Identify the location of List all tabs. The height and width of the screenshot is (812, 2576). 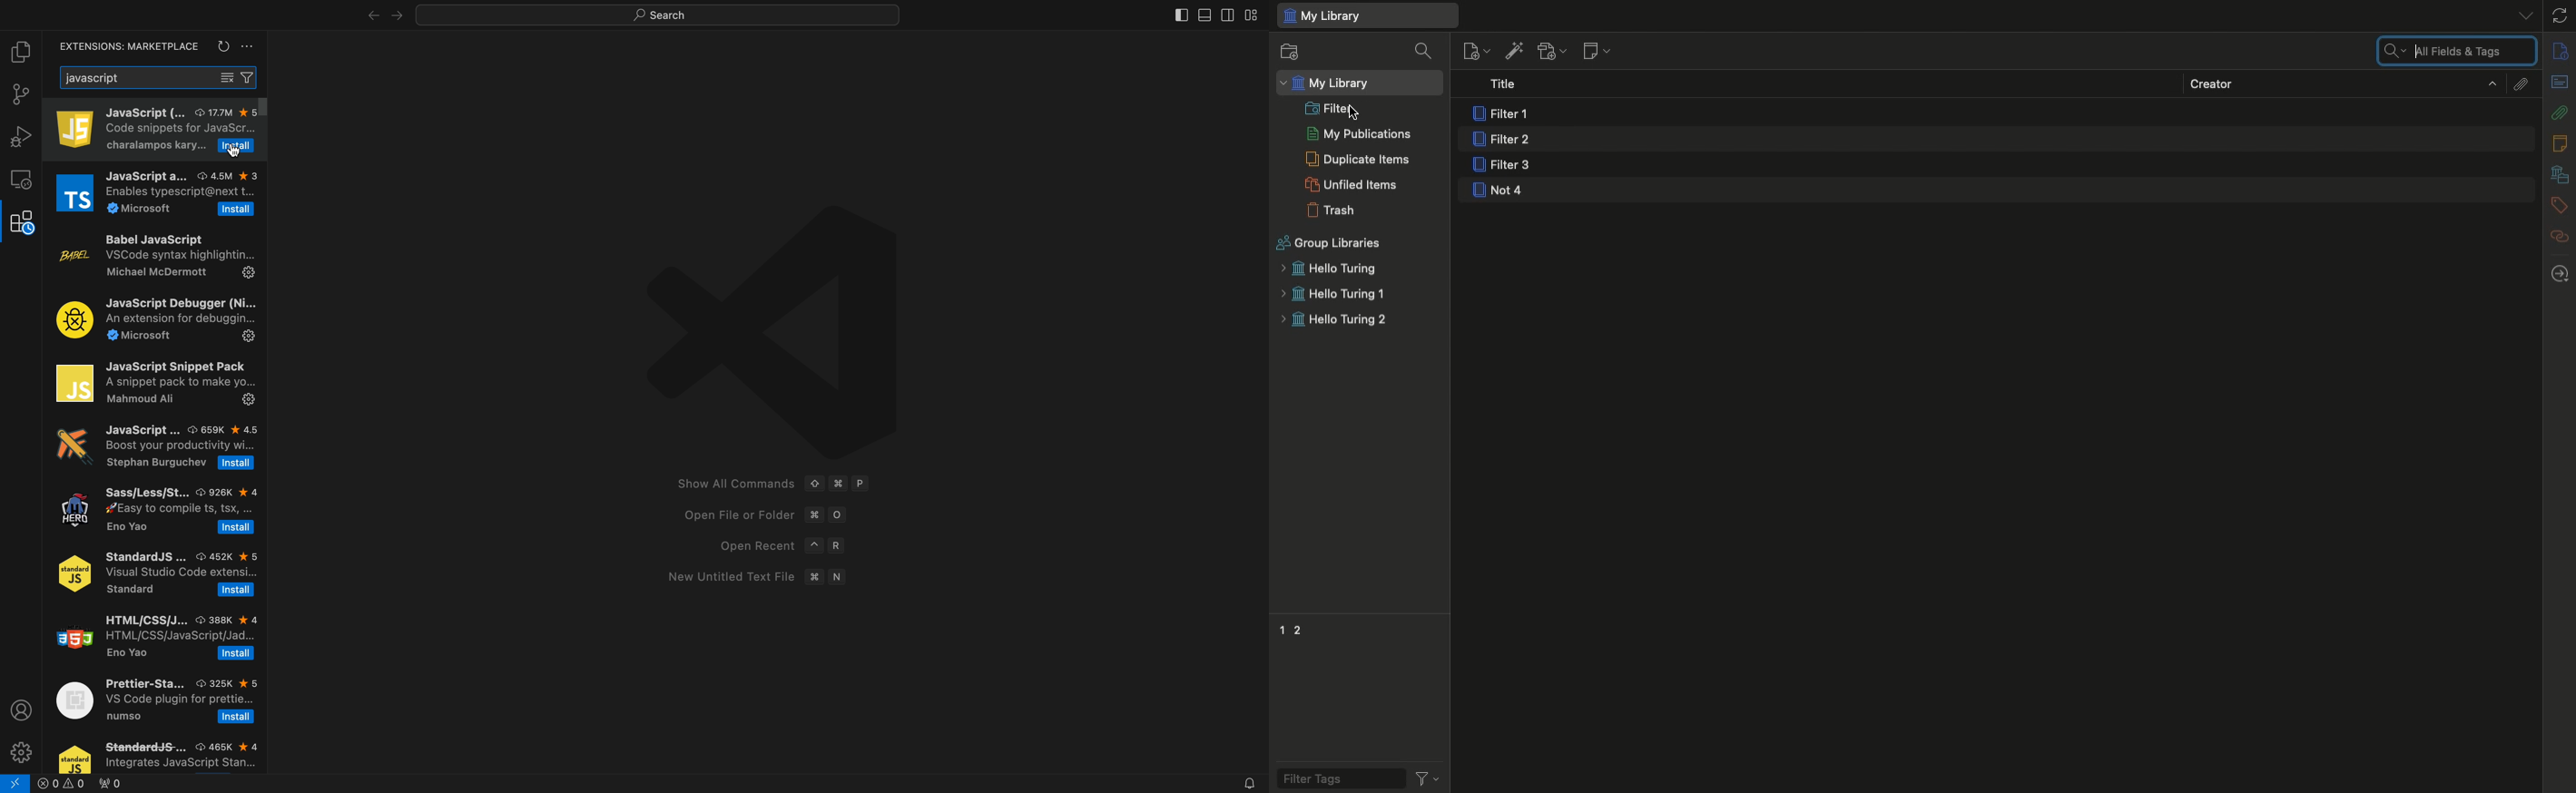
(2519, 15).